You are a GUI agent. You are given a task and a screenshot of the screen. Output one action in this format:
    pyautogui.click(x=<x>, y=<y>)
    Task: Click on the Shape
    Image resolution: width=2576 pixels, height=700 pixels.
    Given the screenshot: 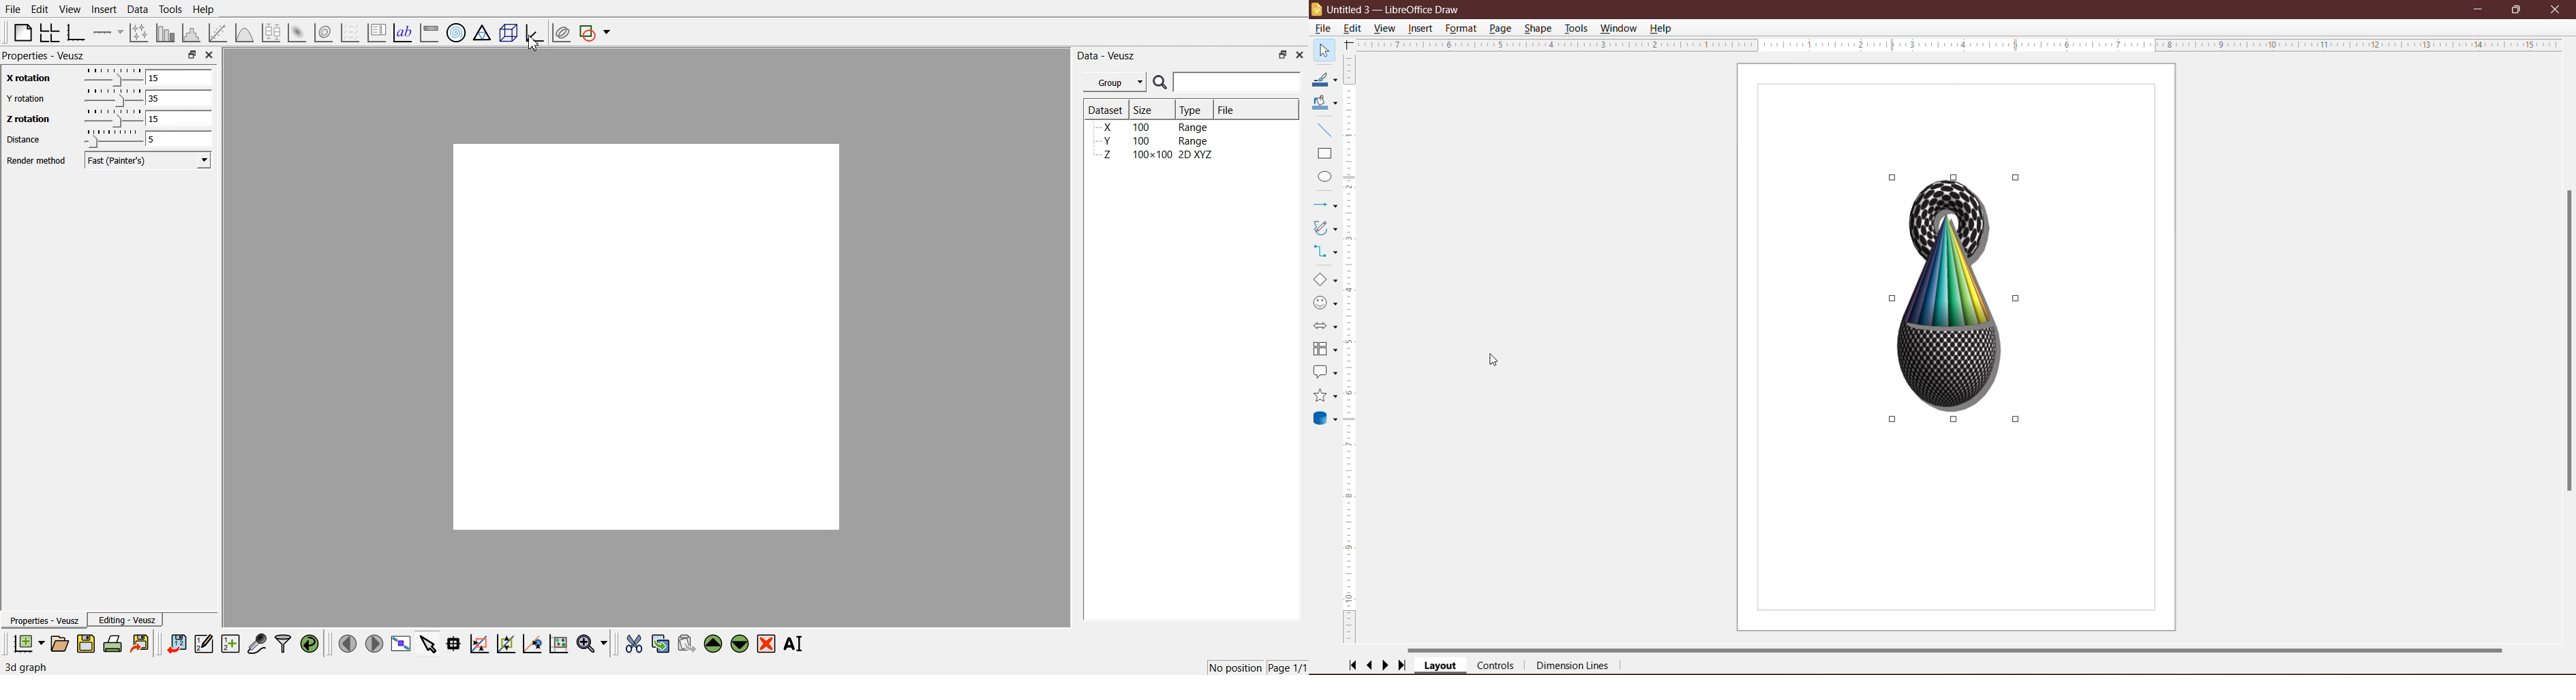 What is the action you would take?
    pyautogui.click(x=1538, y=28)
    